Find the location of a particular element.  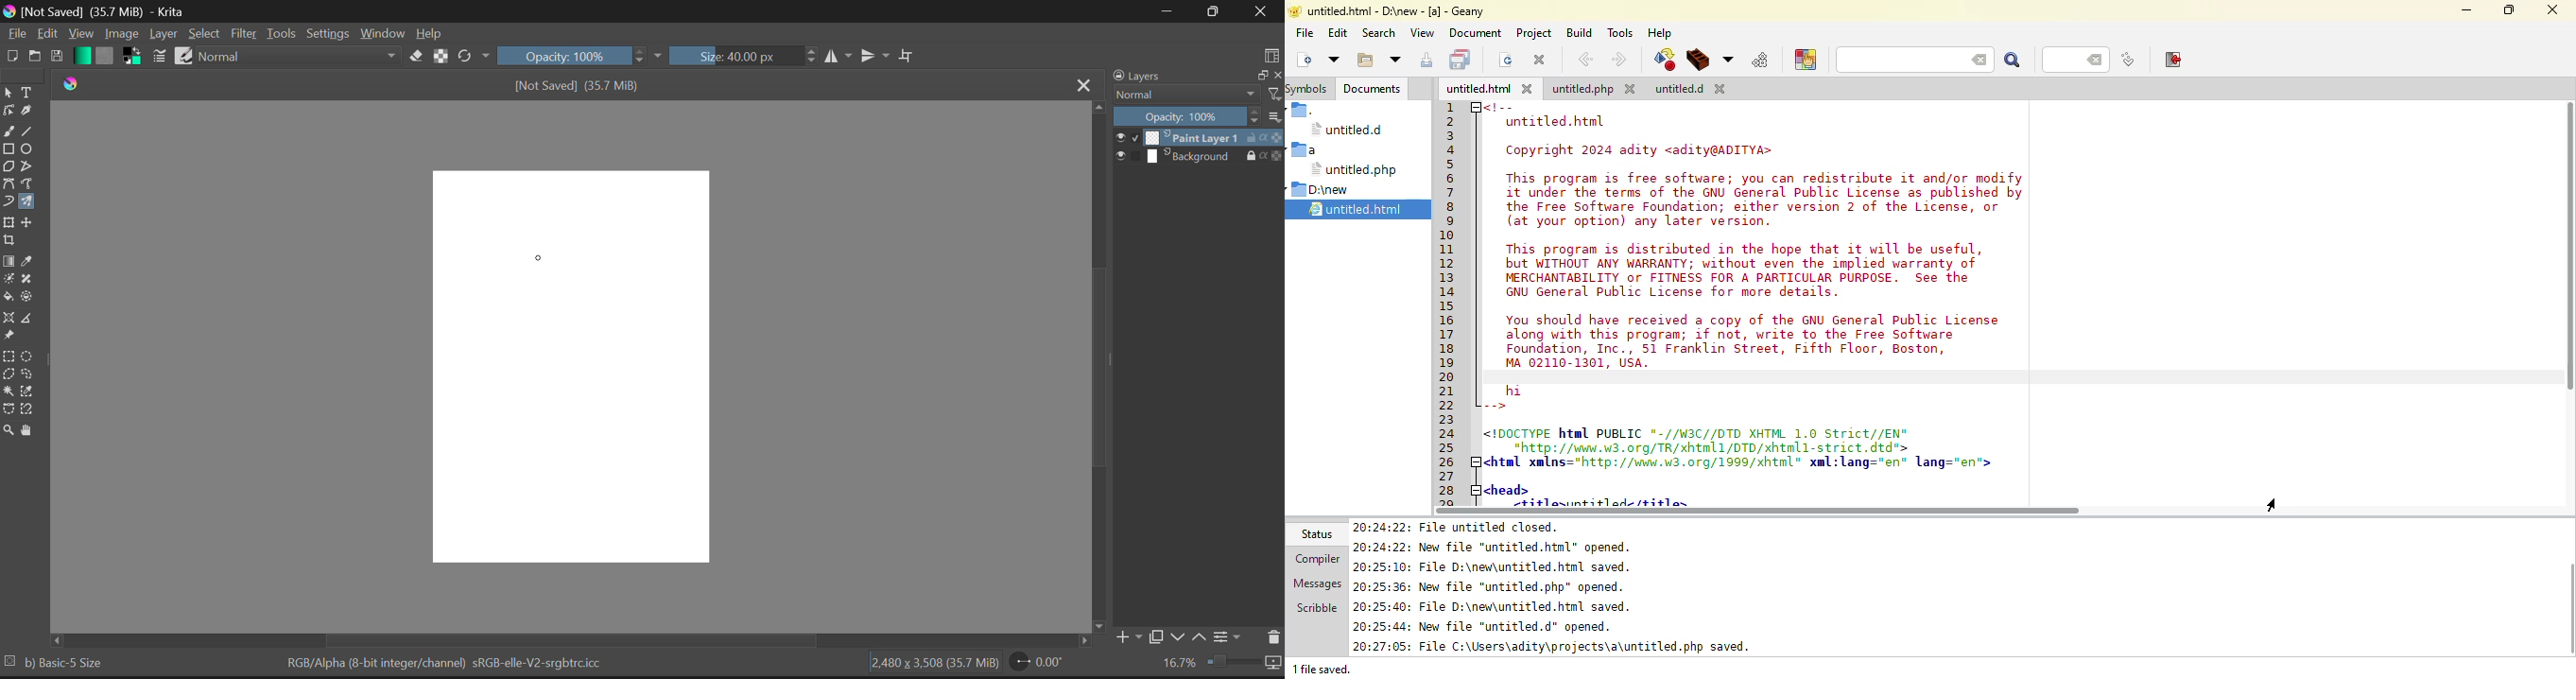

Rectangles is located at coordinates (9, 149).